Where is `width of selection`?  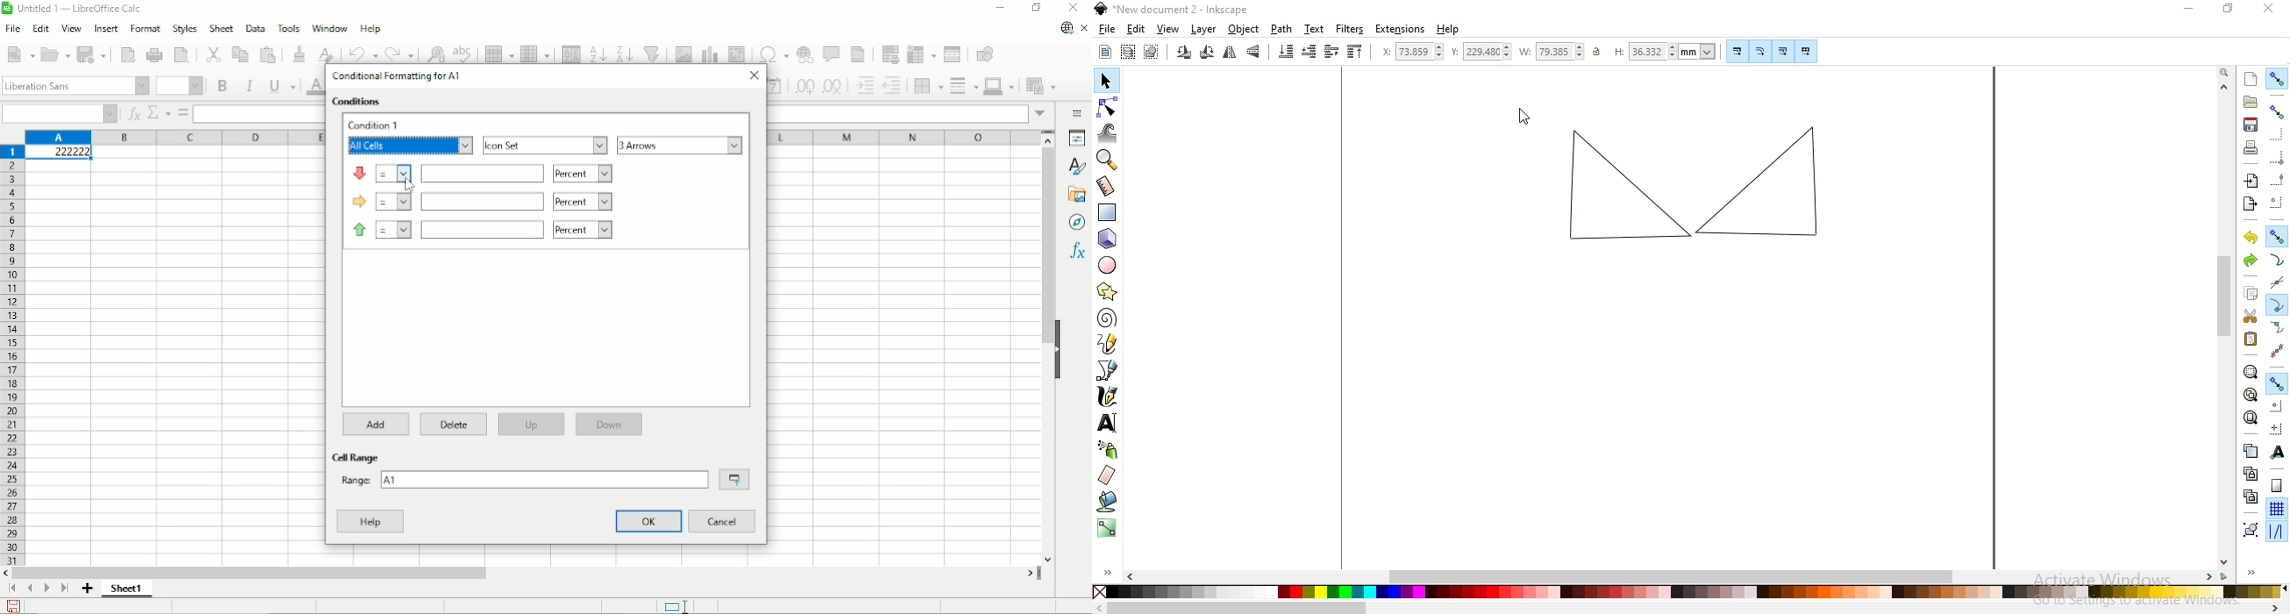
width of selection is located at coordinates (1552, 51).